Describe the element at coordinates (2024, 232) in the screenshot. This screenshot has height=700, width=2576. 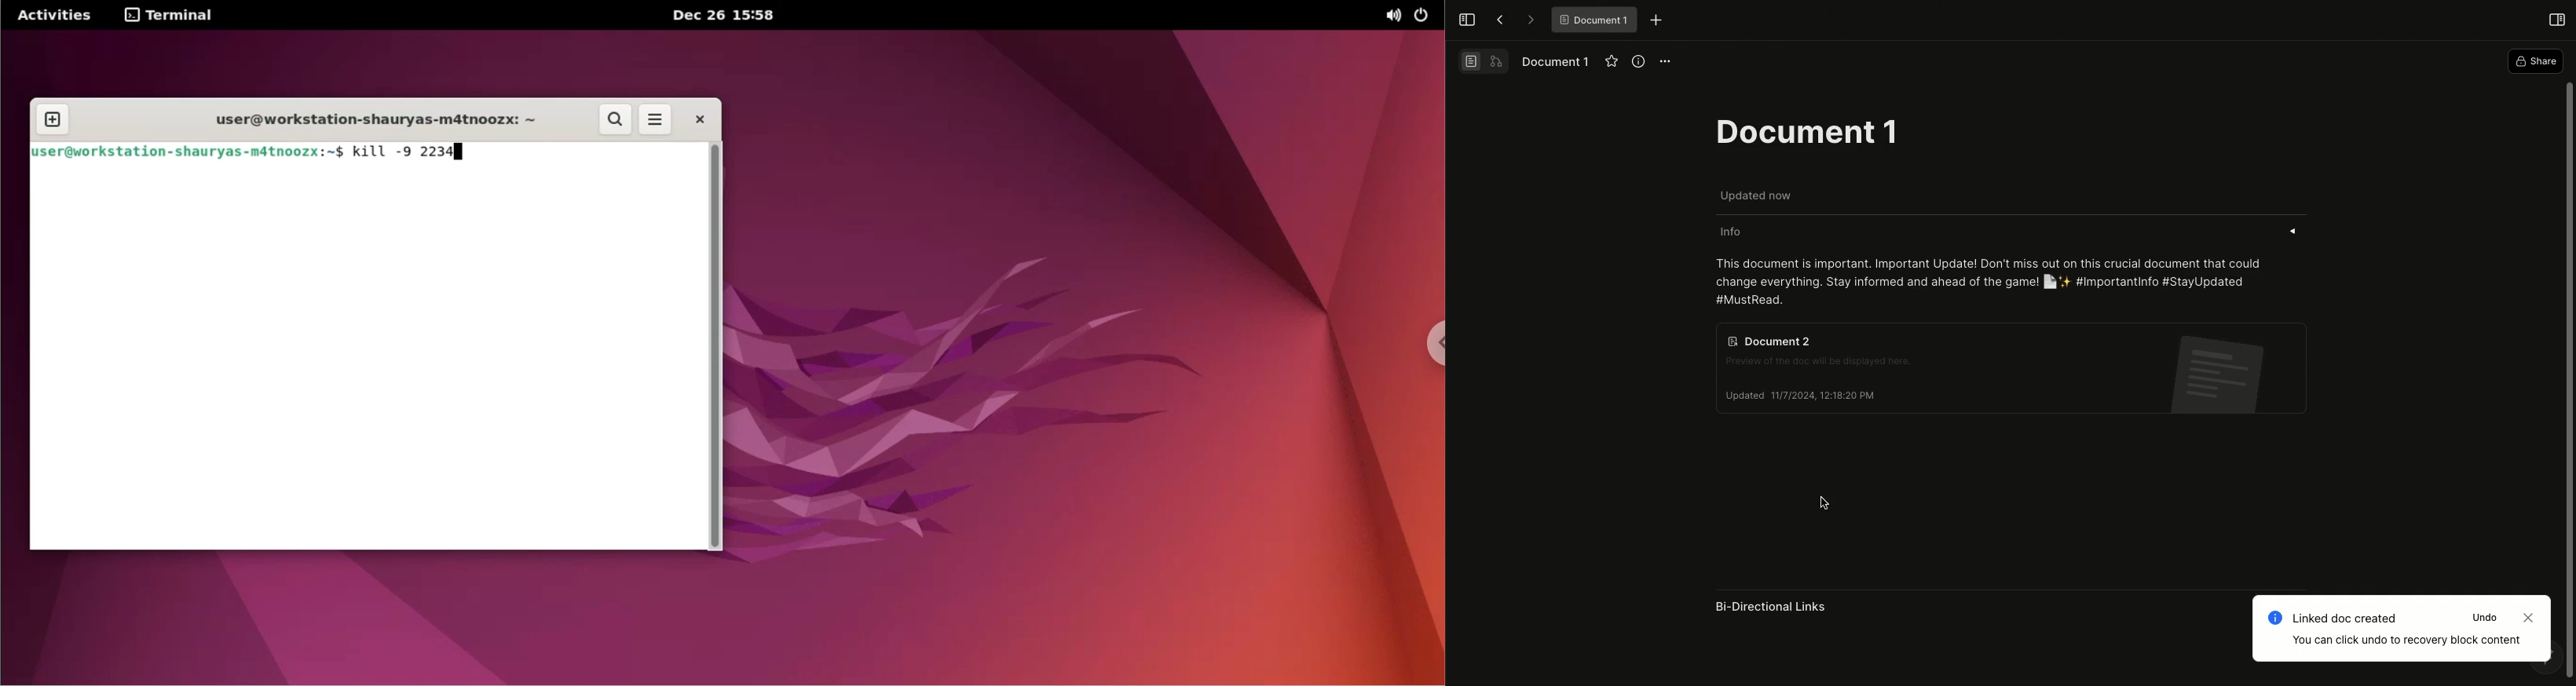
I see `Info «` at that location.